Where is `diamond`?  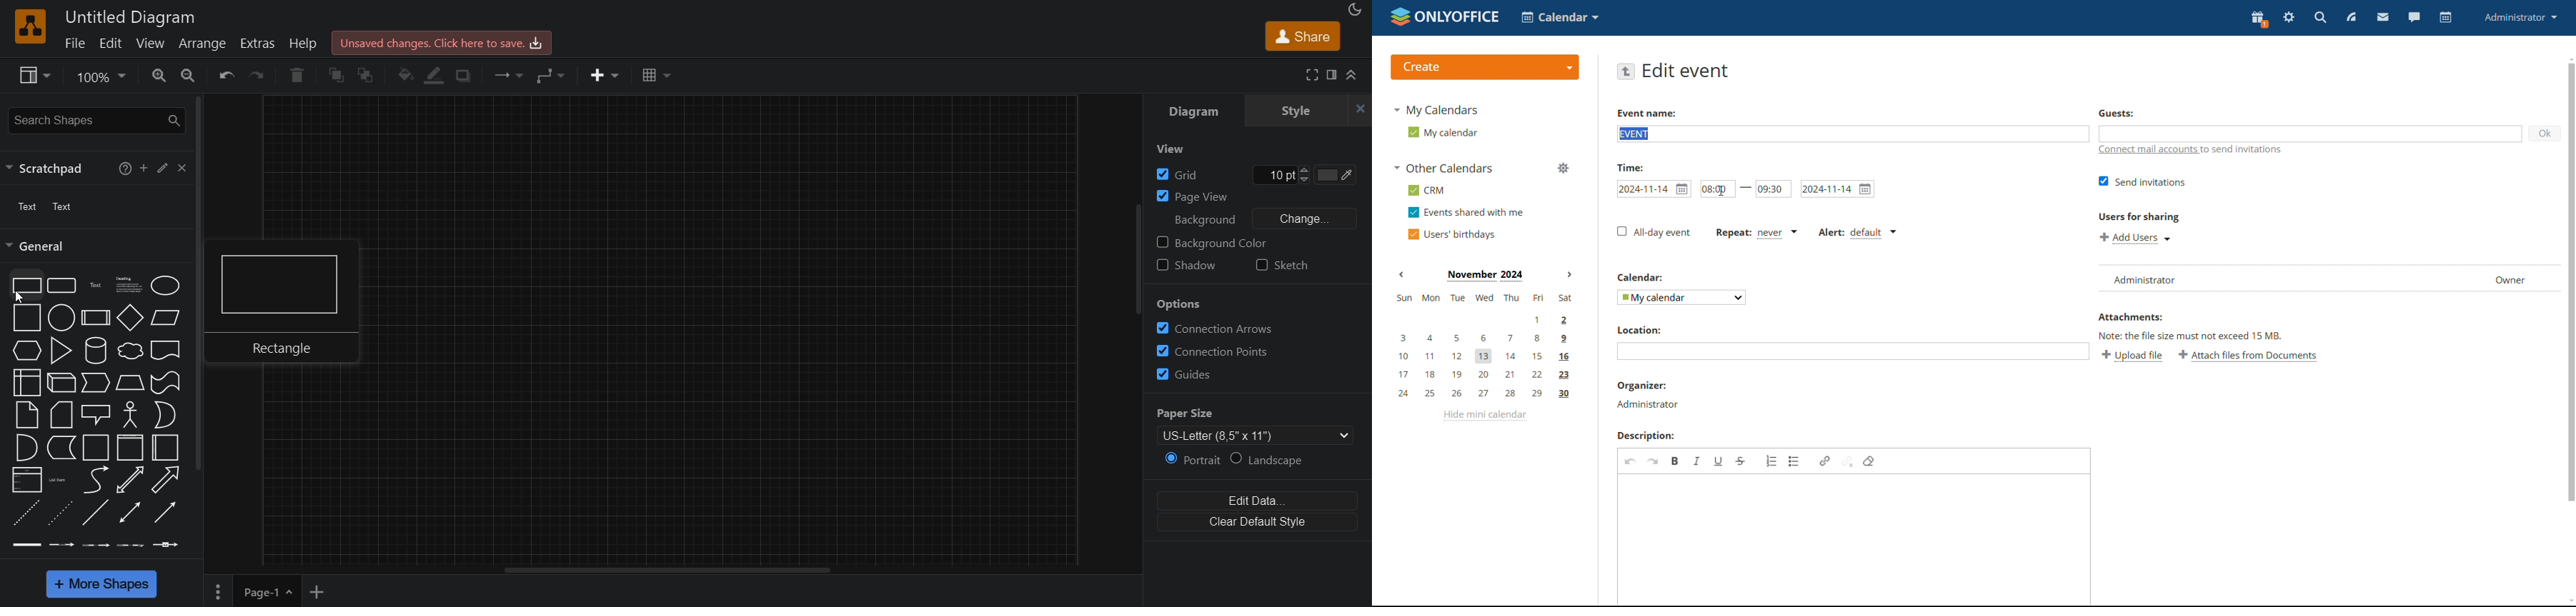 diamond is located at coordinates (131, 316).